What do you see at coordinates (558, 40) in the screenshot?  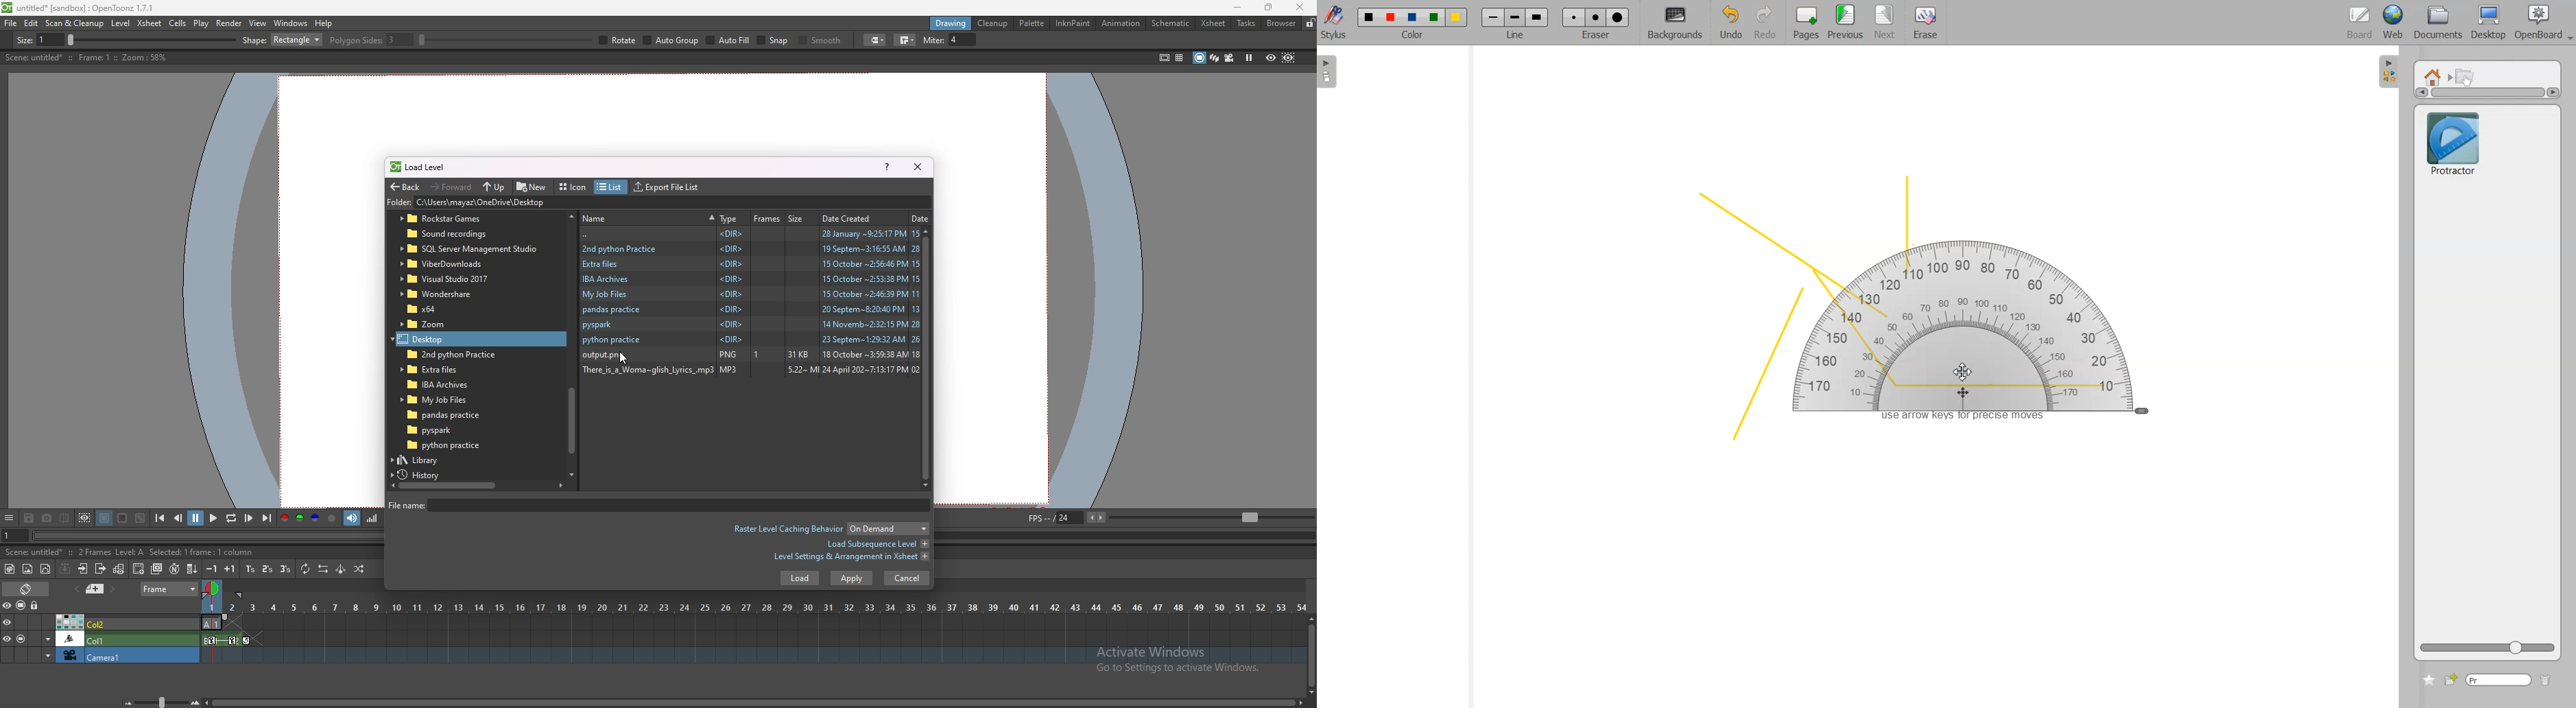 I see `shape` at bounding box center [558, 40].